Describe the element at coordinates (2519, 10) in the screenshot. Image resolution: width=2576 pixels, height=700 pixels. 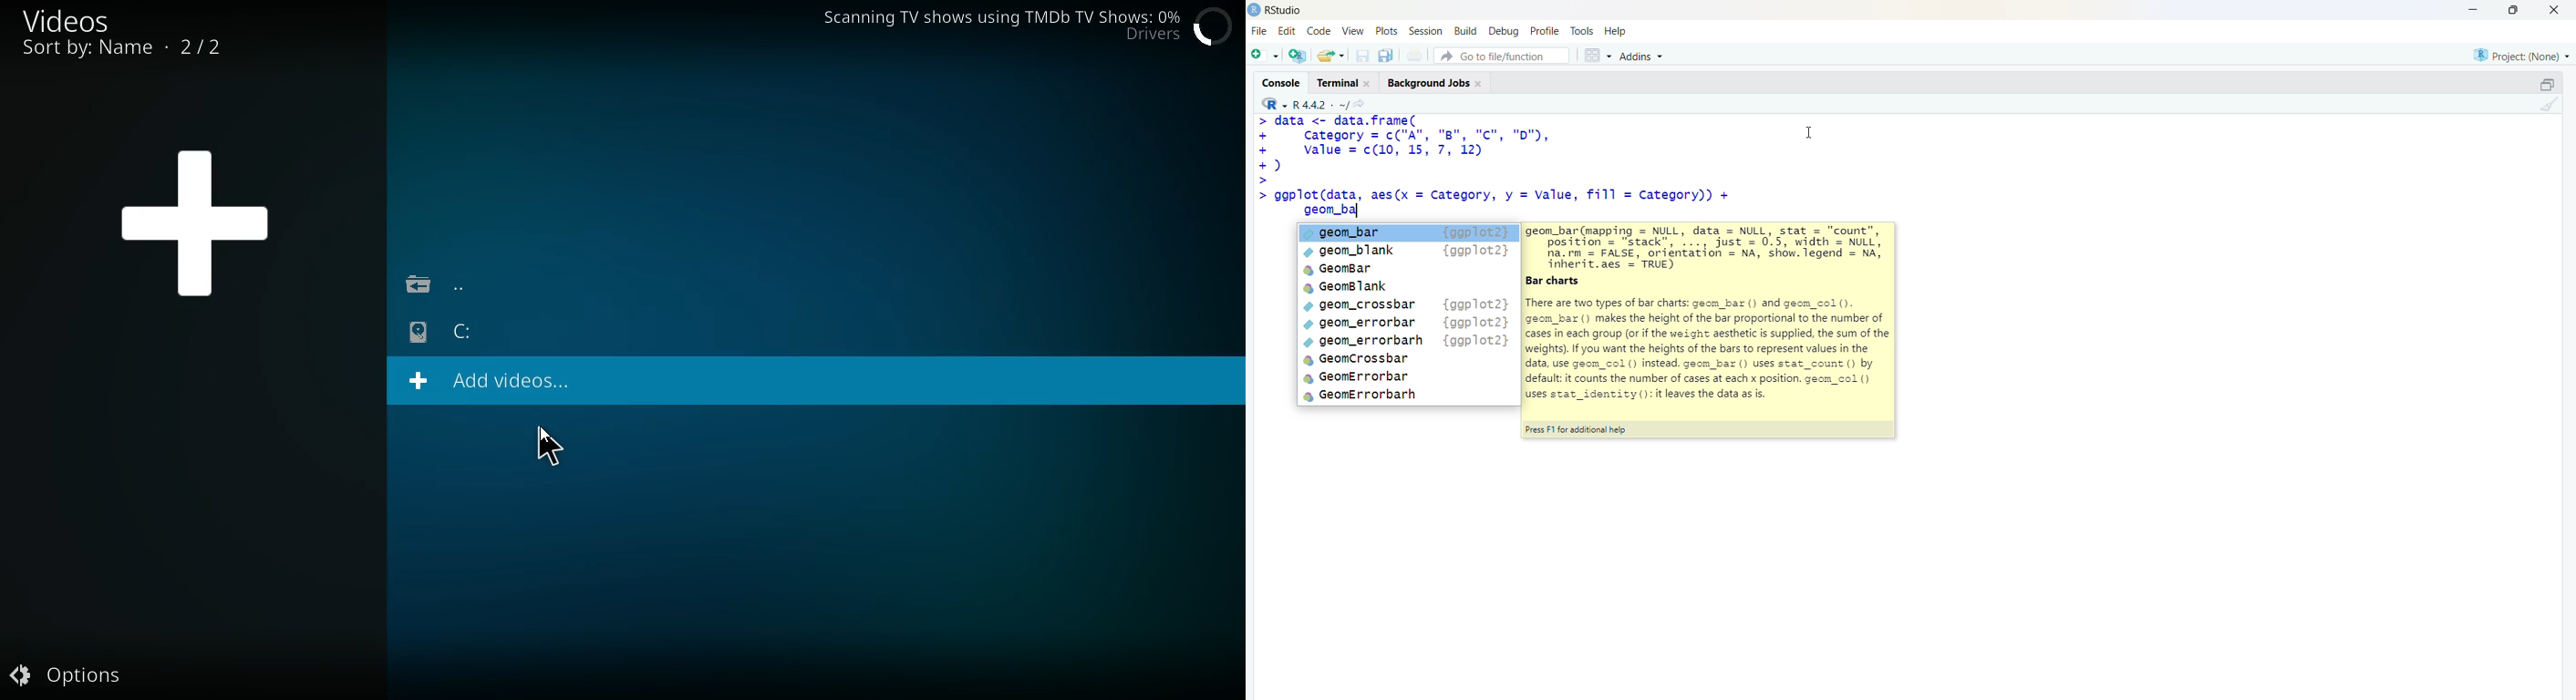
I see `maximize` at that location.